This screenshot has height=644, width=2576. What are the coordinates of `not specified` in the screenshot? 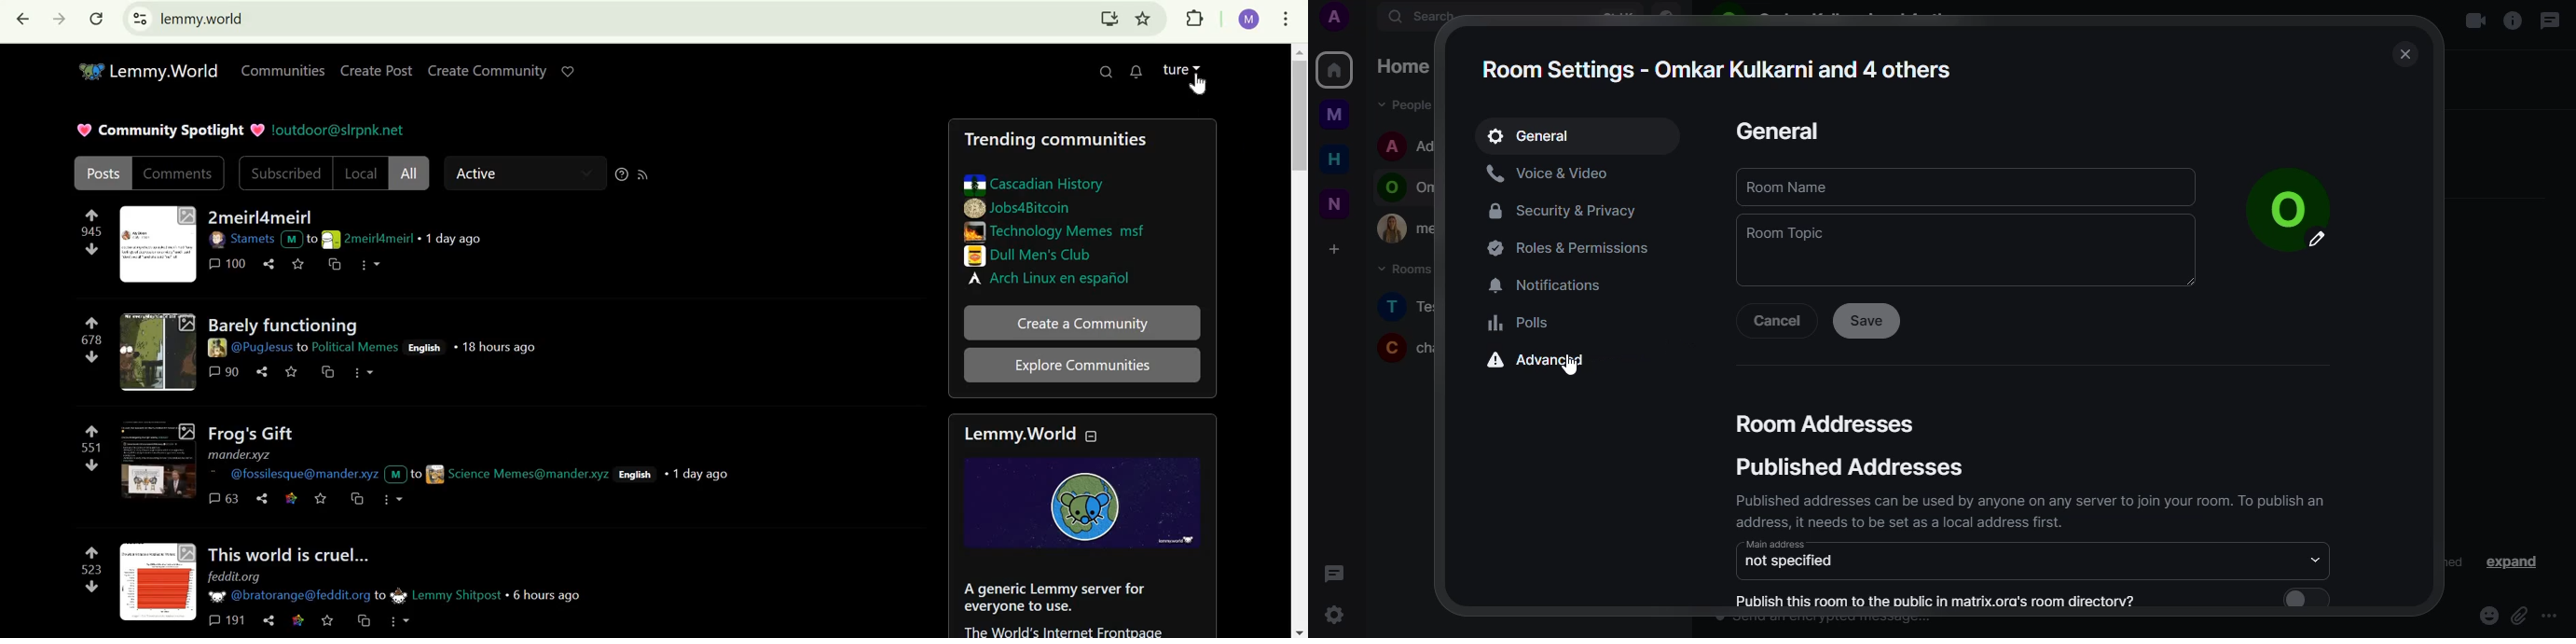 It's located at (1798, 563).